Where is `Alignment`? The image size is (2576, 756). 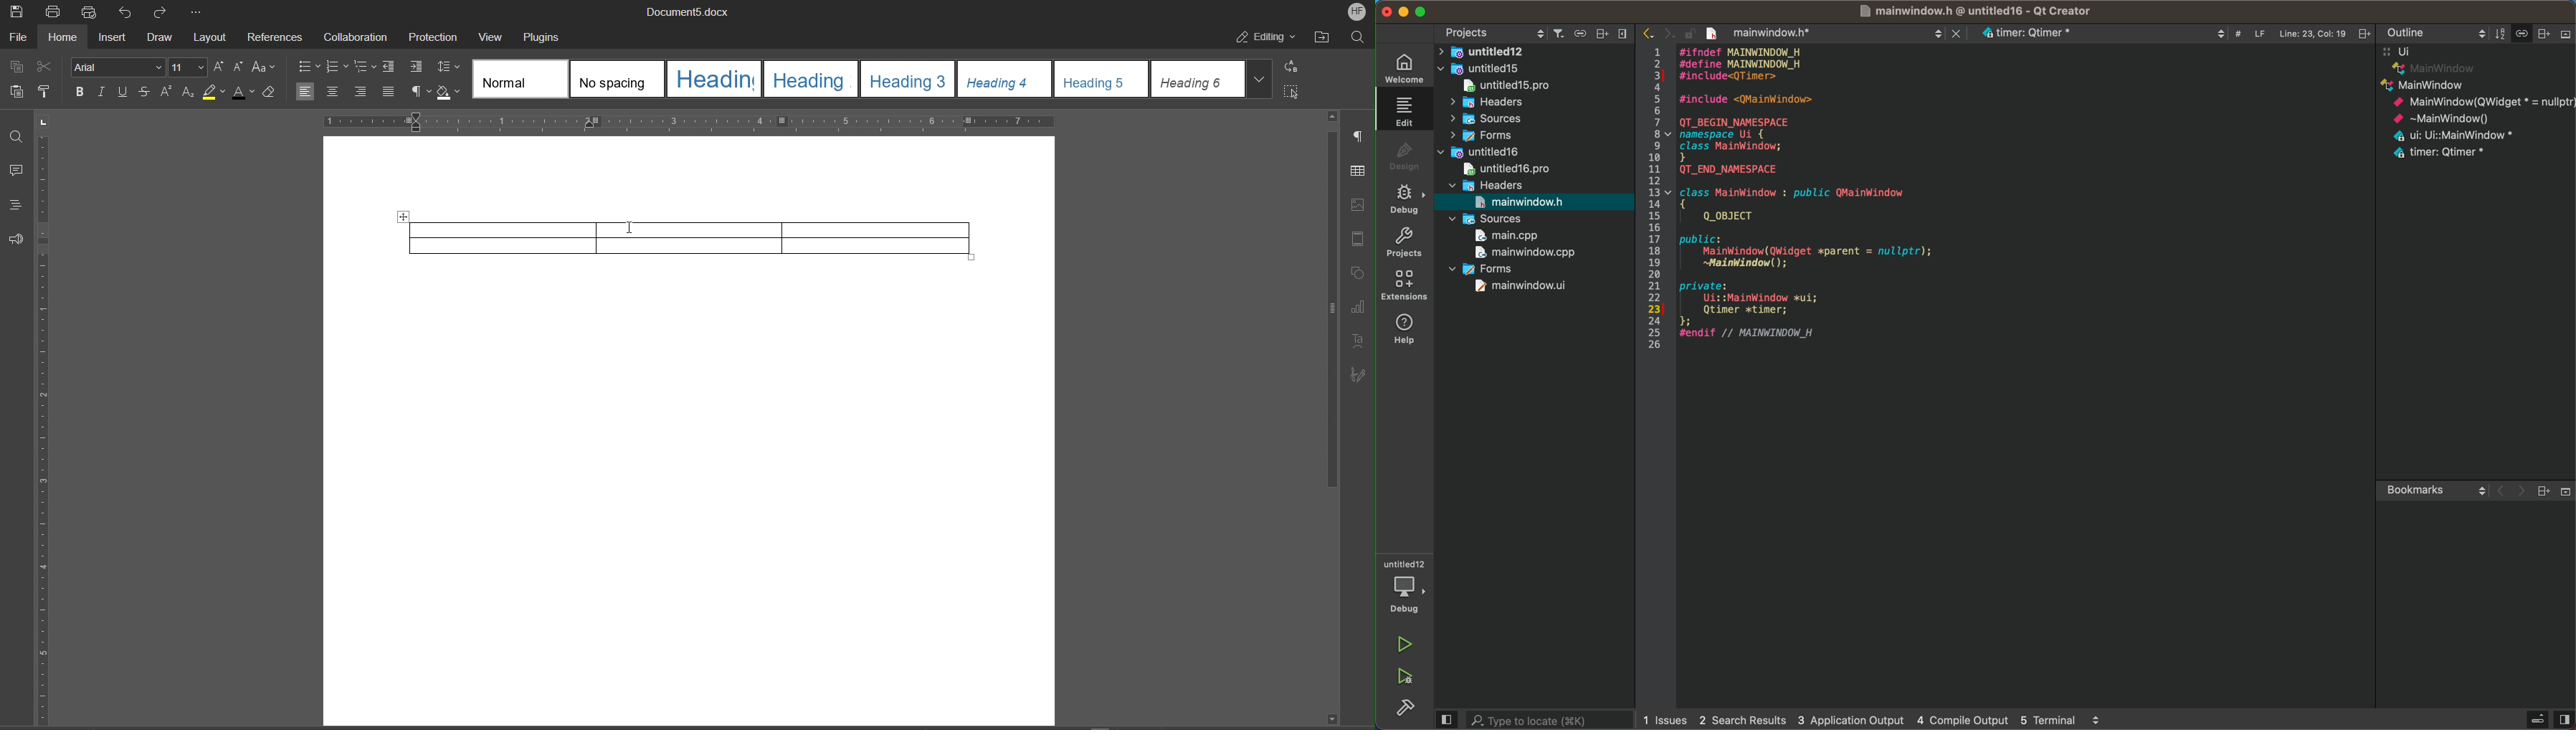 Alignment is located at coordinates (346, 92).